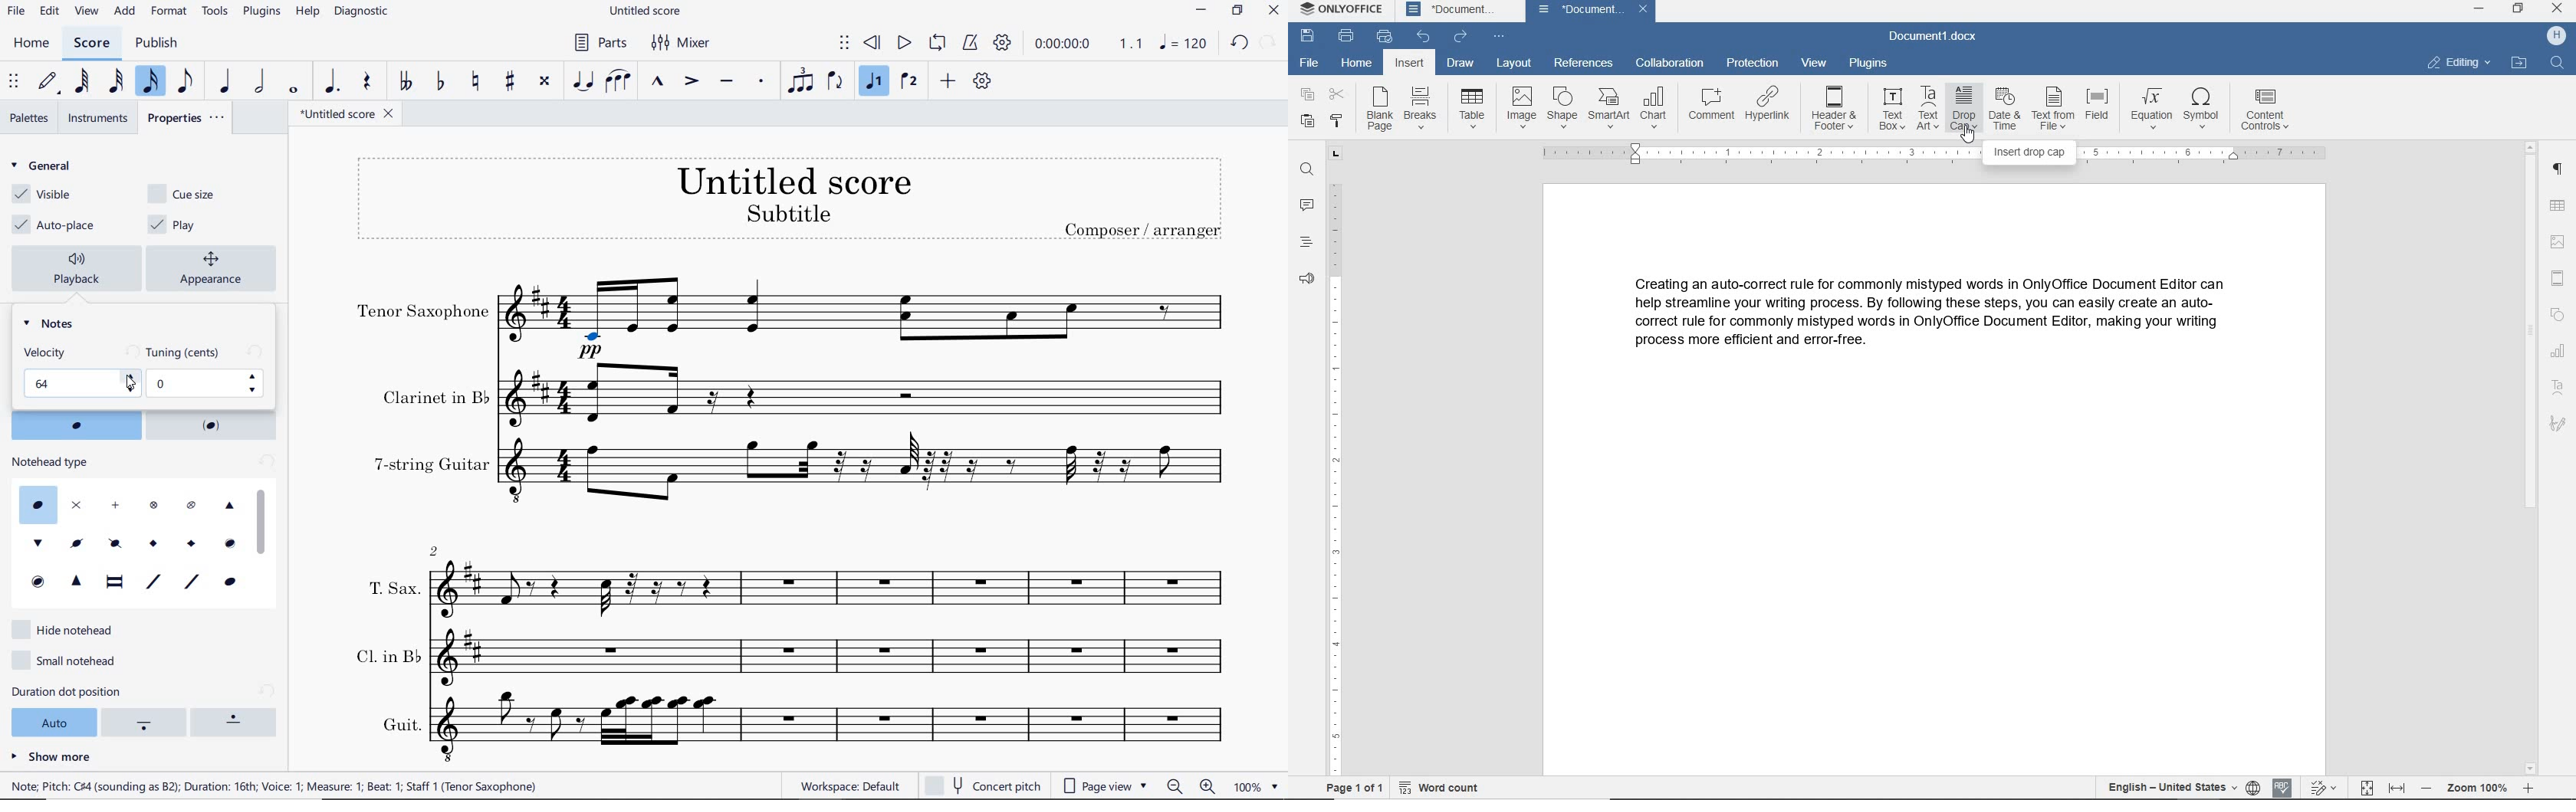 Image resolution: width=2576 pixels, height=812 pixels. I want to click on Tuning (cents), so click(196, 384).